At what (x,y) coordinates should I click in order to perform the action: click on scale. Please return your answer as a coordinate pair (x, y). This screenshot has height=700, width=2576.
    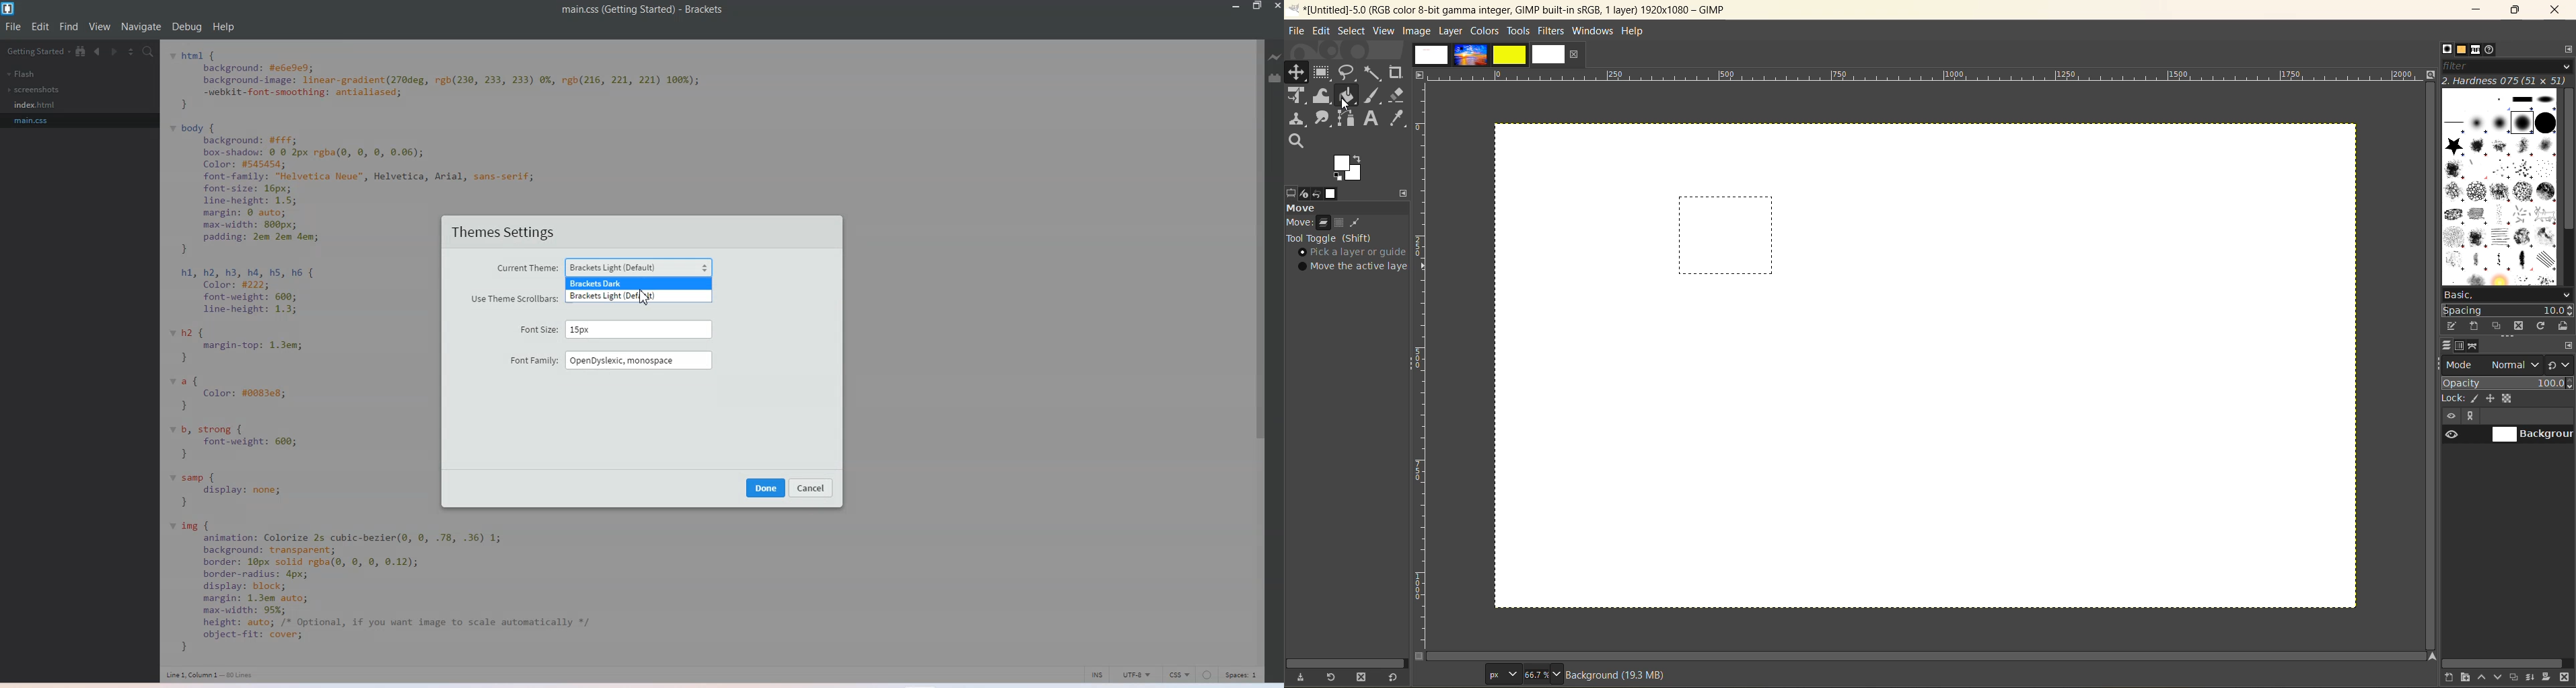
    Looking at the image, I should click on (1423, 368).